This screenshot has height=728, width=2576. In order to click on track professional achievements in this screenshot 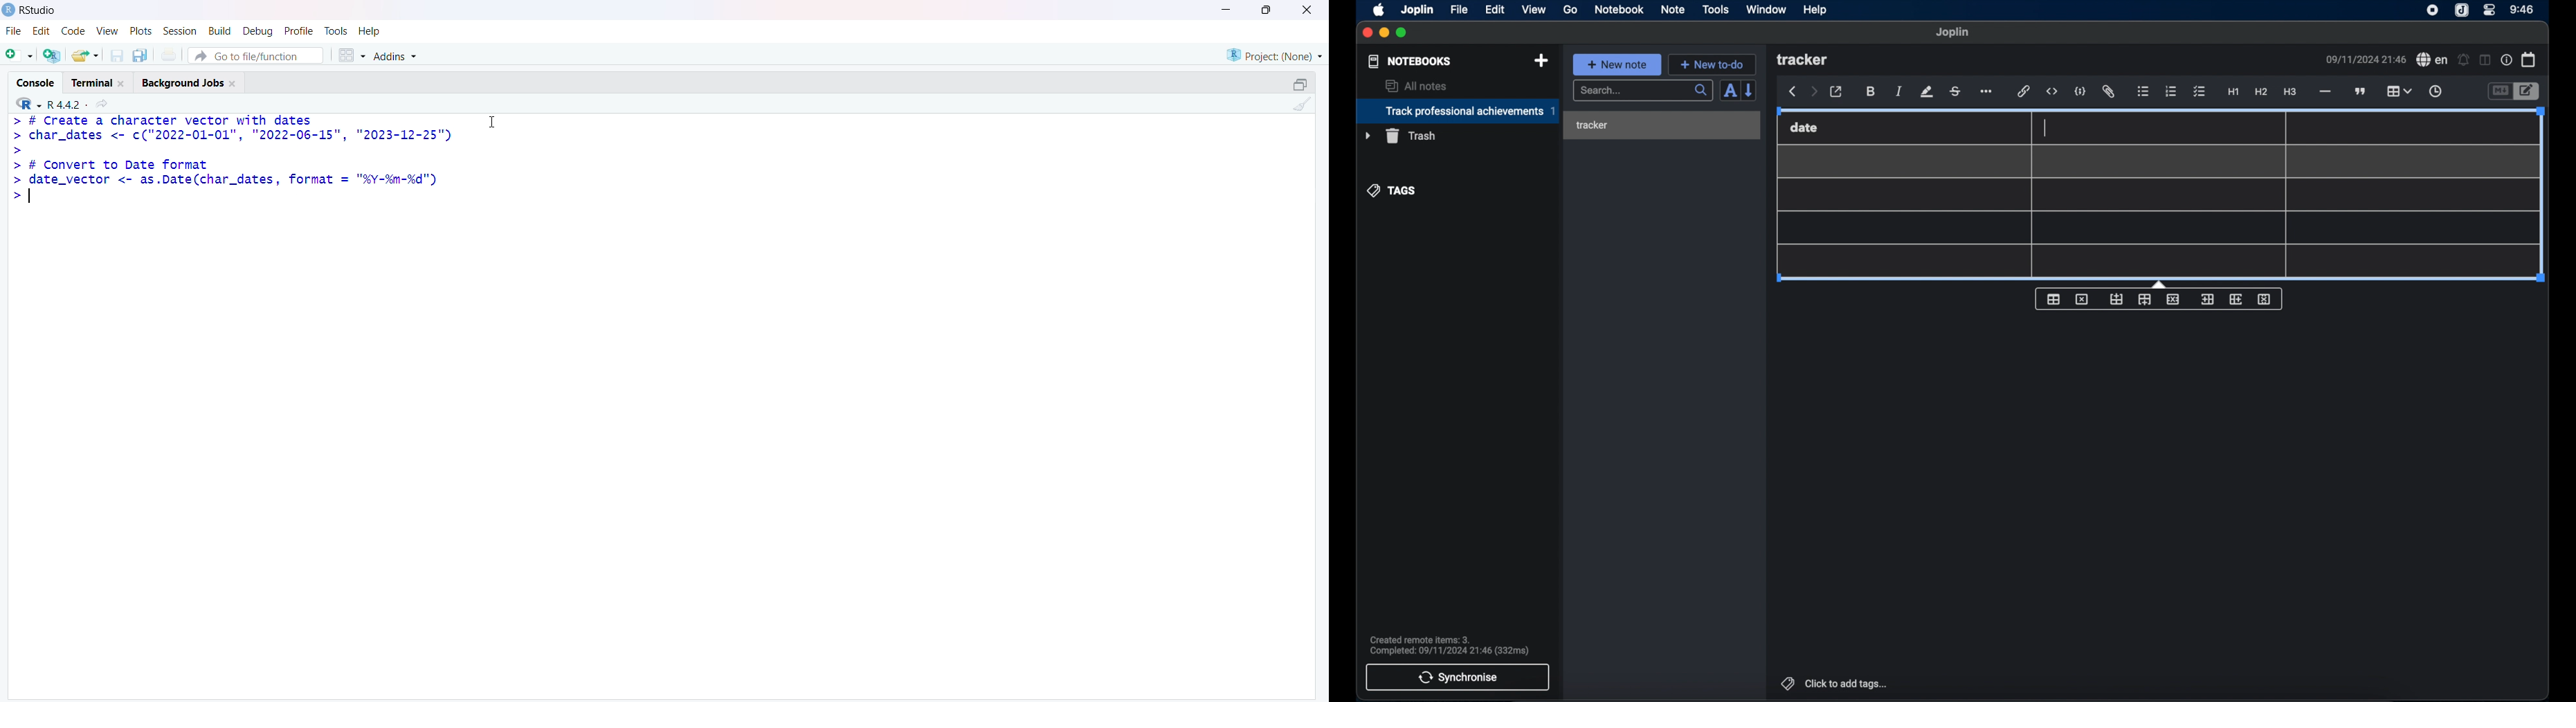, I will do `click(1457, 111)`.